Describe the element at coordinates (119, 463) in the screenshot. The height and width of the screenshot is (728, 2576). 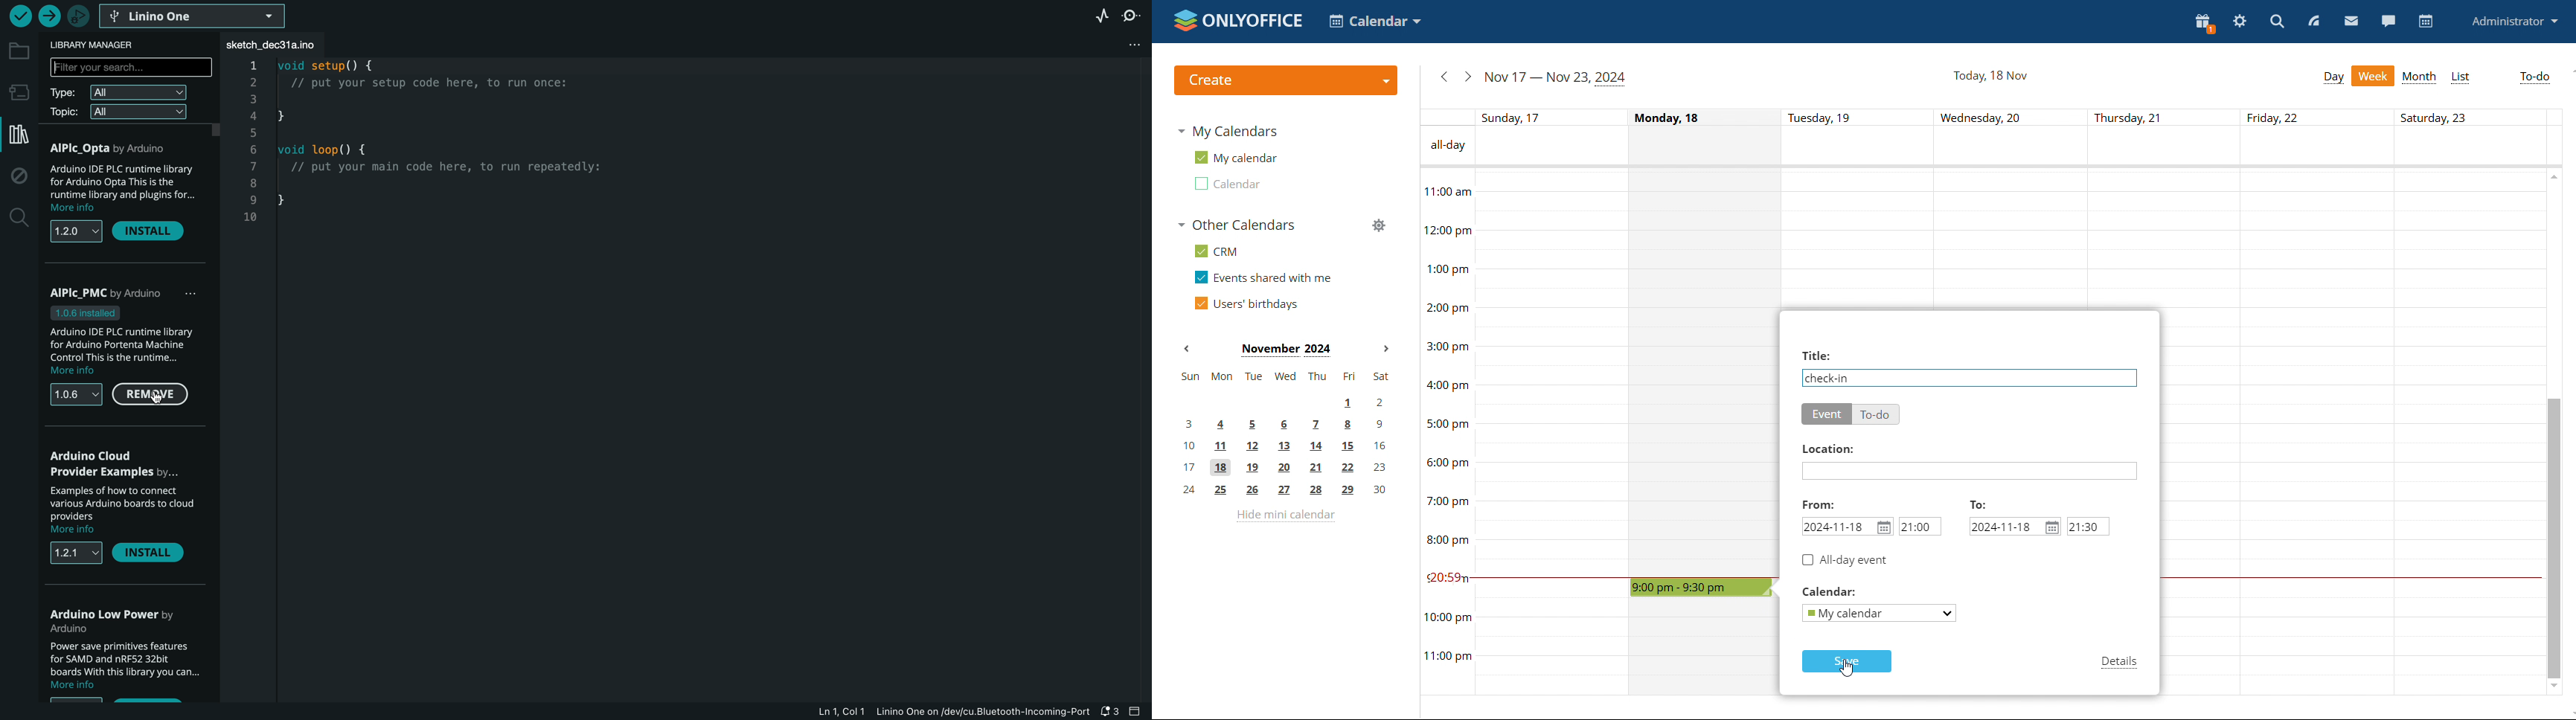
I see `arduino cloud` at that location.